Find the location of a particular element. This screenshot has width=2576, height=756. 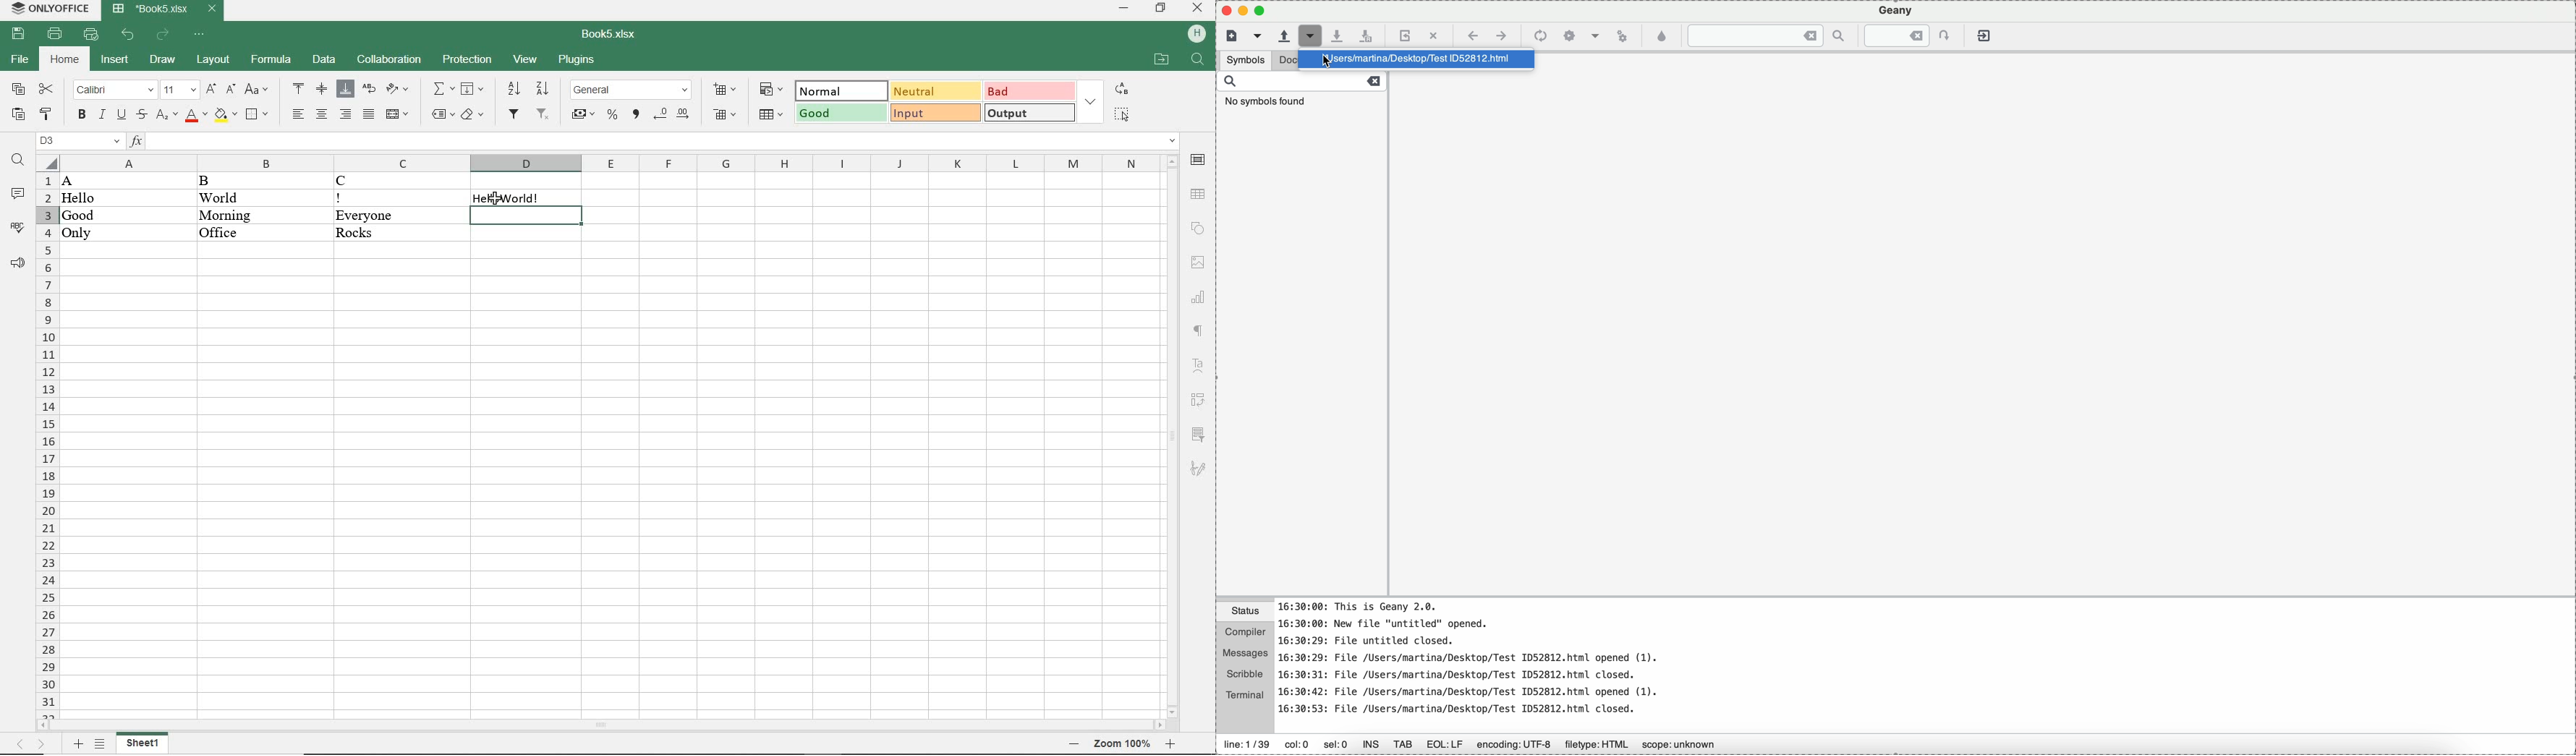

DOCUMENT NAME is located at coordinates (610, 35).